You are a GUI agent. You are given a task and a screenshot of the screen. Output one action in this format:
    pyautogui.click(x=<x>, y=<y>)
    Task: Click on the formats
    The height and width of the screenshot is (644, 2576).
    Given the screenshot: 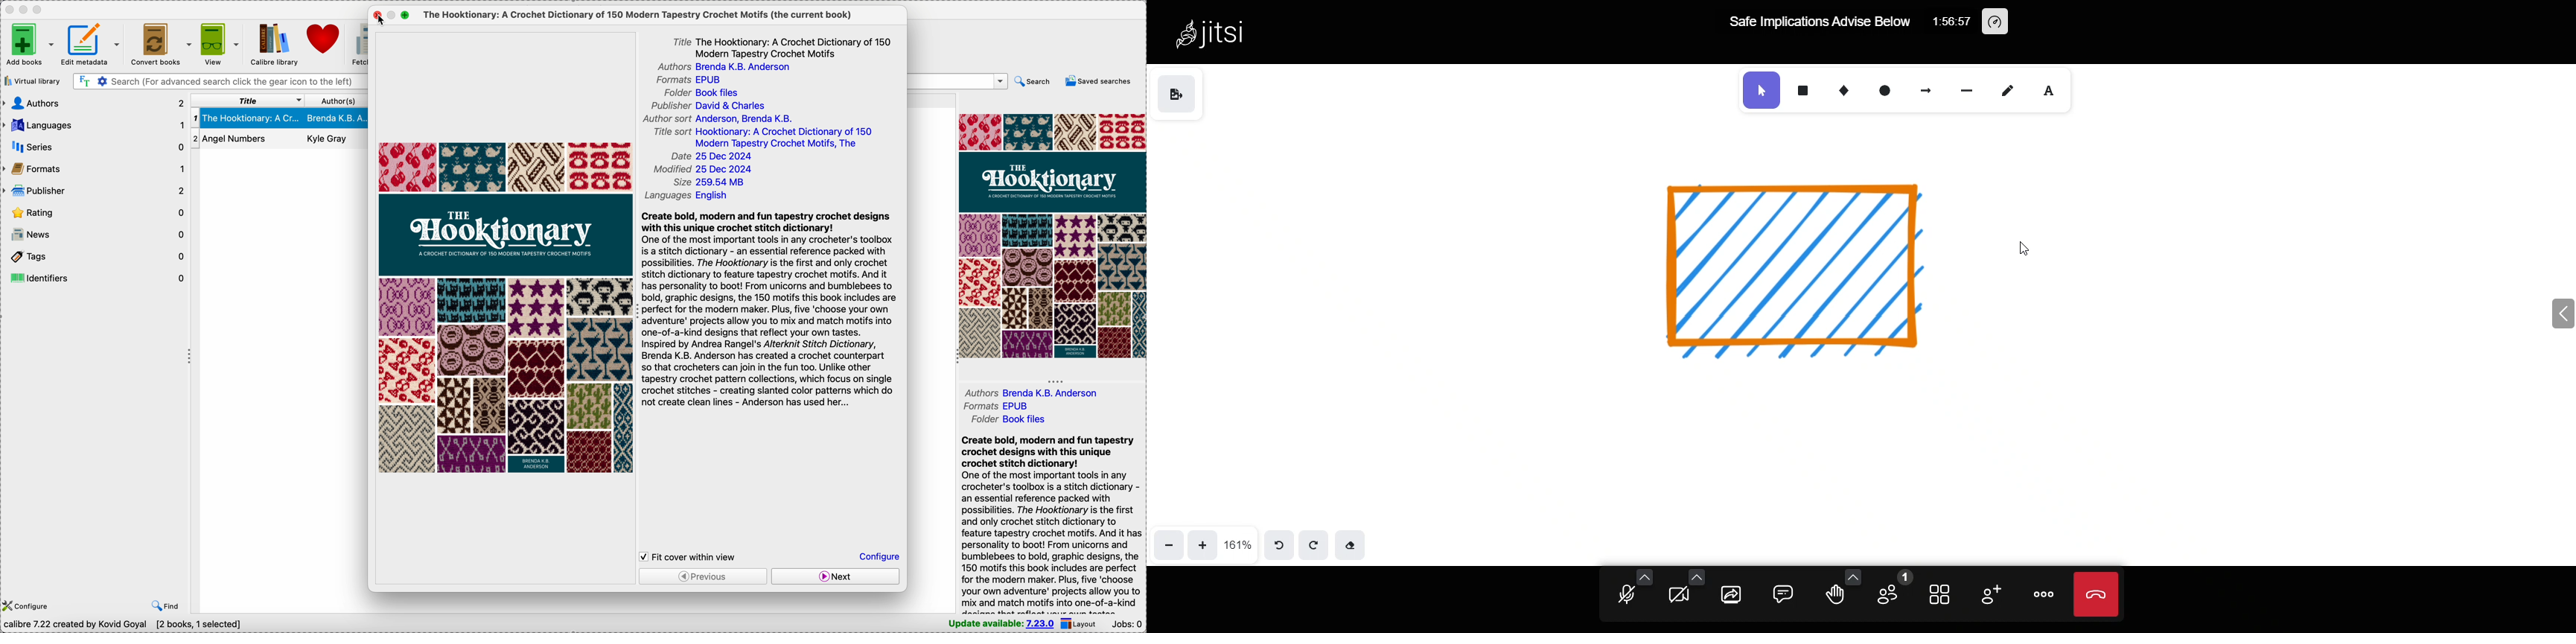 What is the action you would take?
    pyautogui.click(x=94, y=169)
    